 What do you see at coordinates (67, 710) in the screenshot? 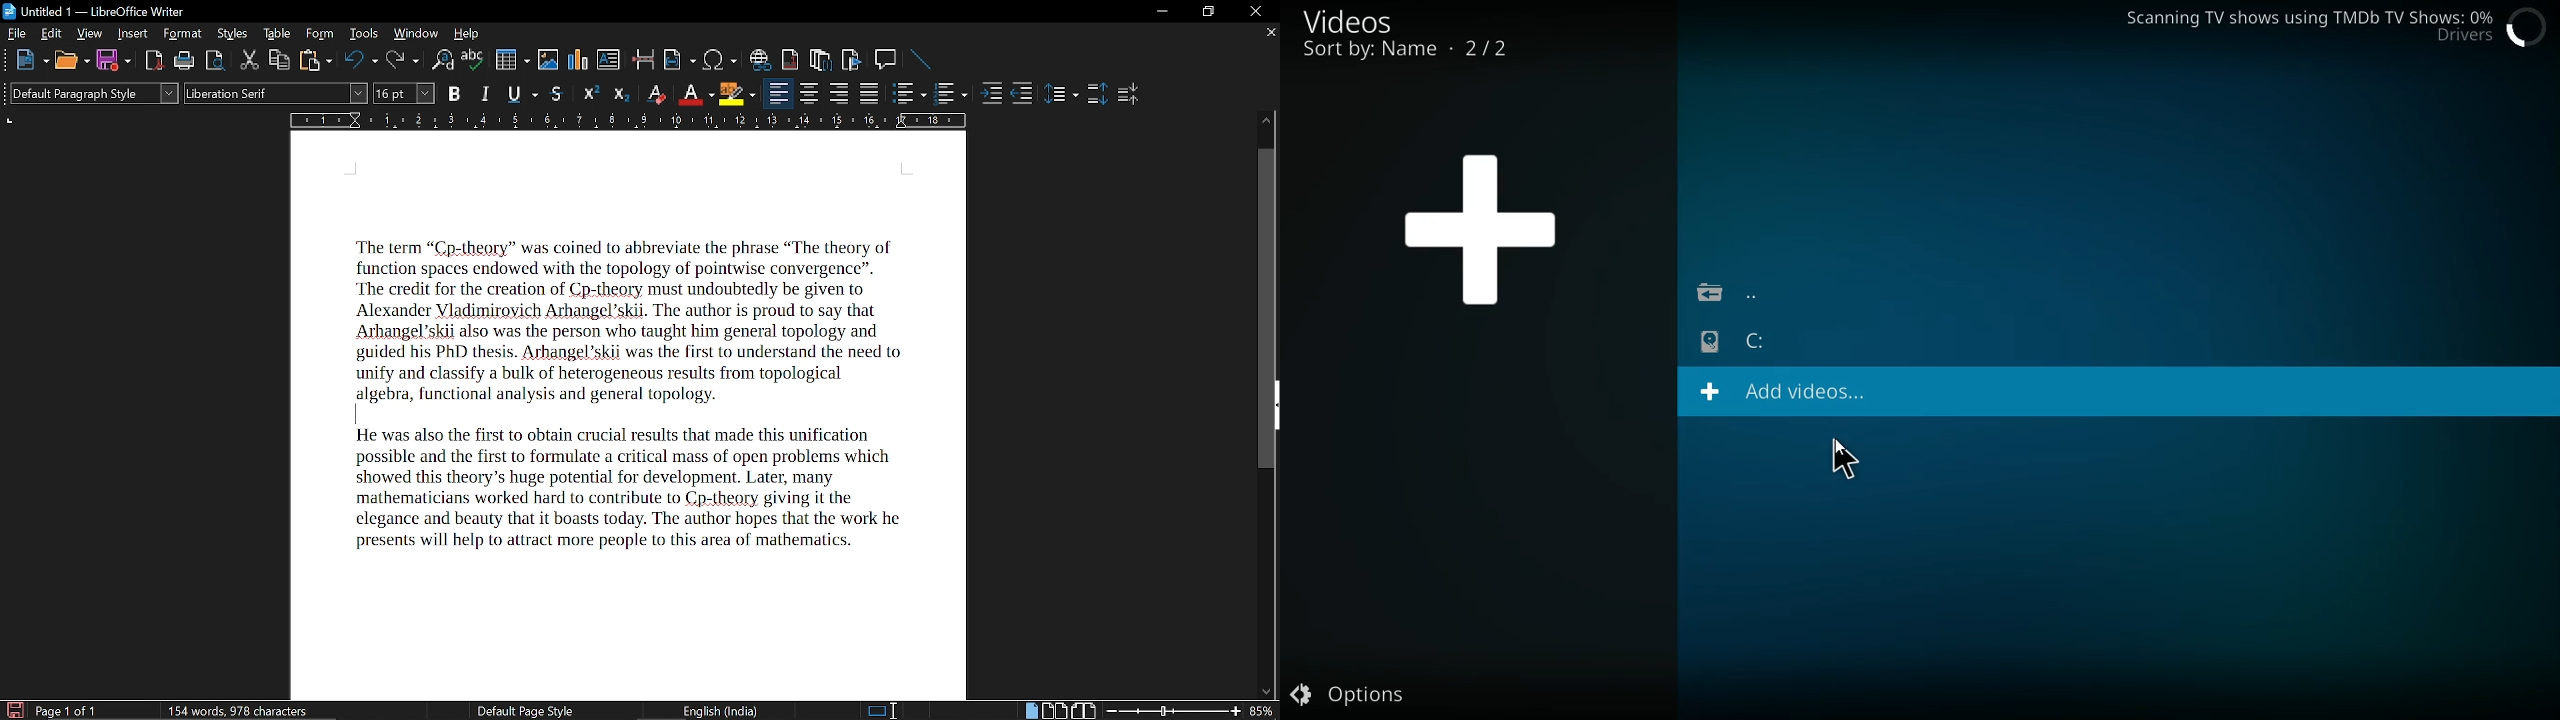
I see `Current page: page 1 of 1` at bounding box center [67, 710].